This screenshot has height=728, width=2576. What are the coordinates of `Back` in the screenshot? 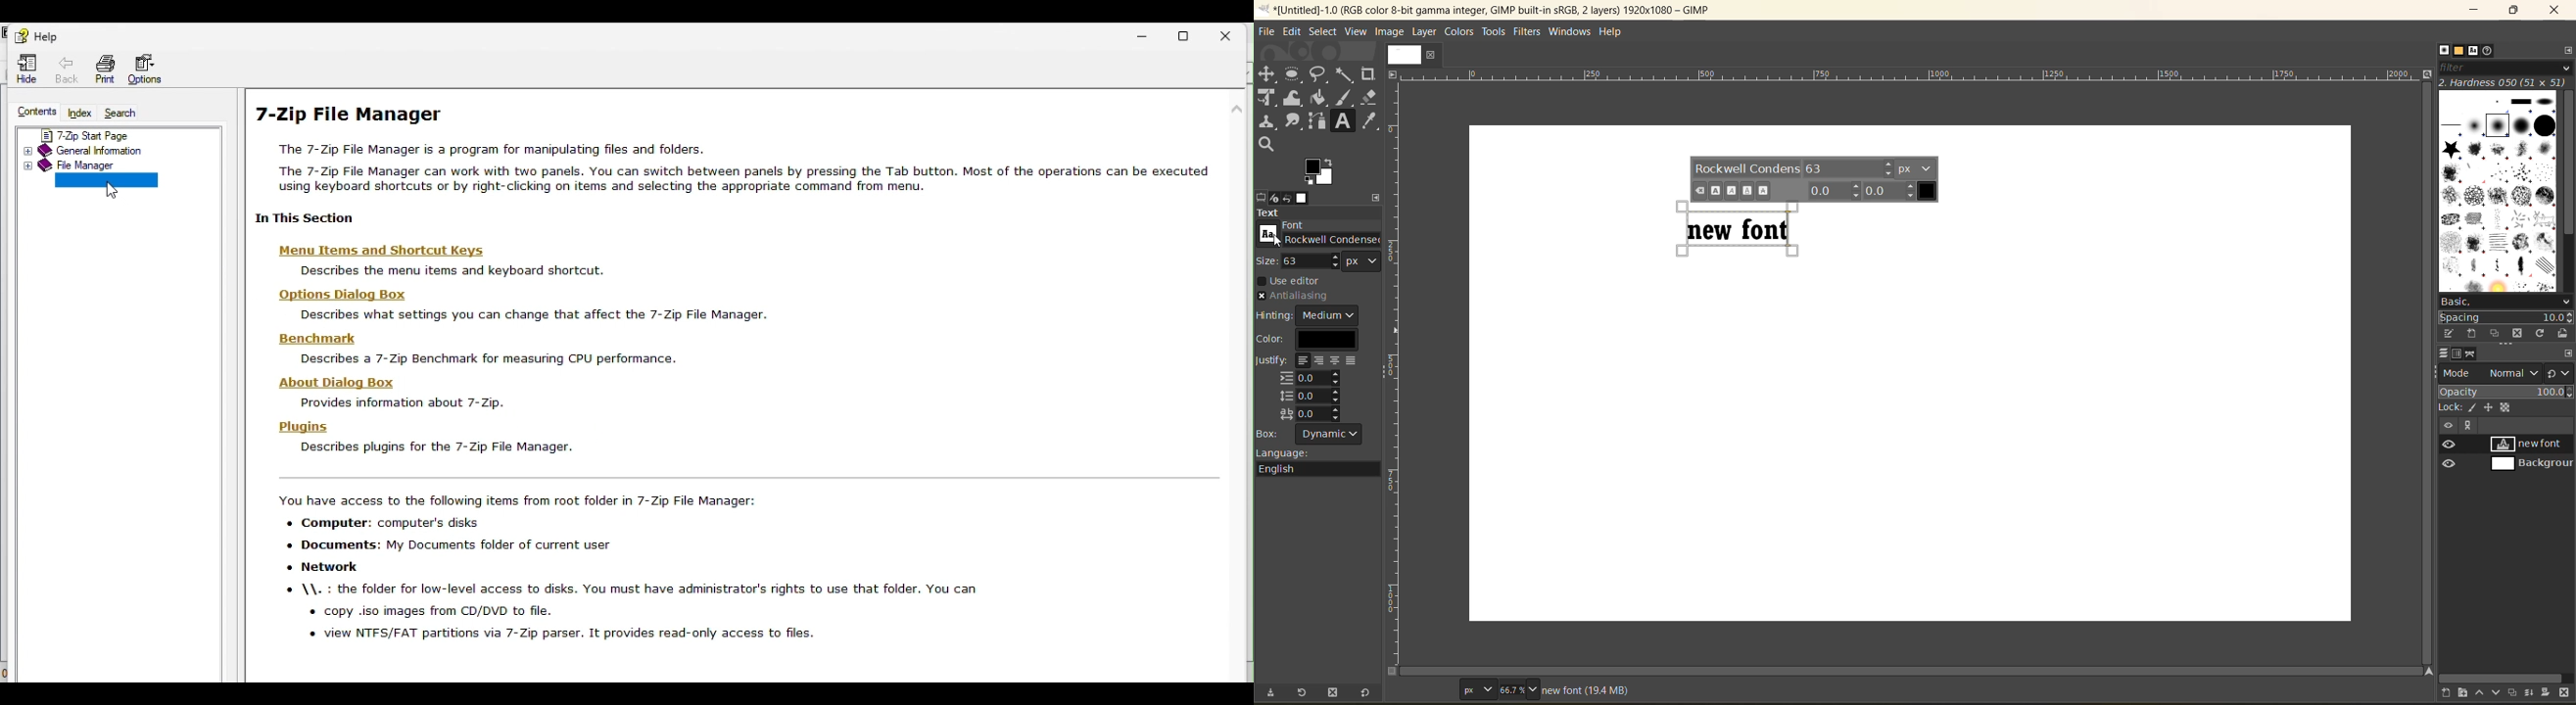 It's located at (68, 67).